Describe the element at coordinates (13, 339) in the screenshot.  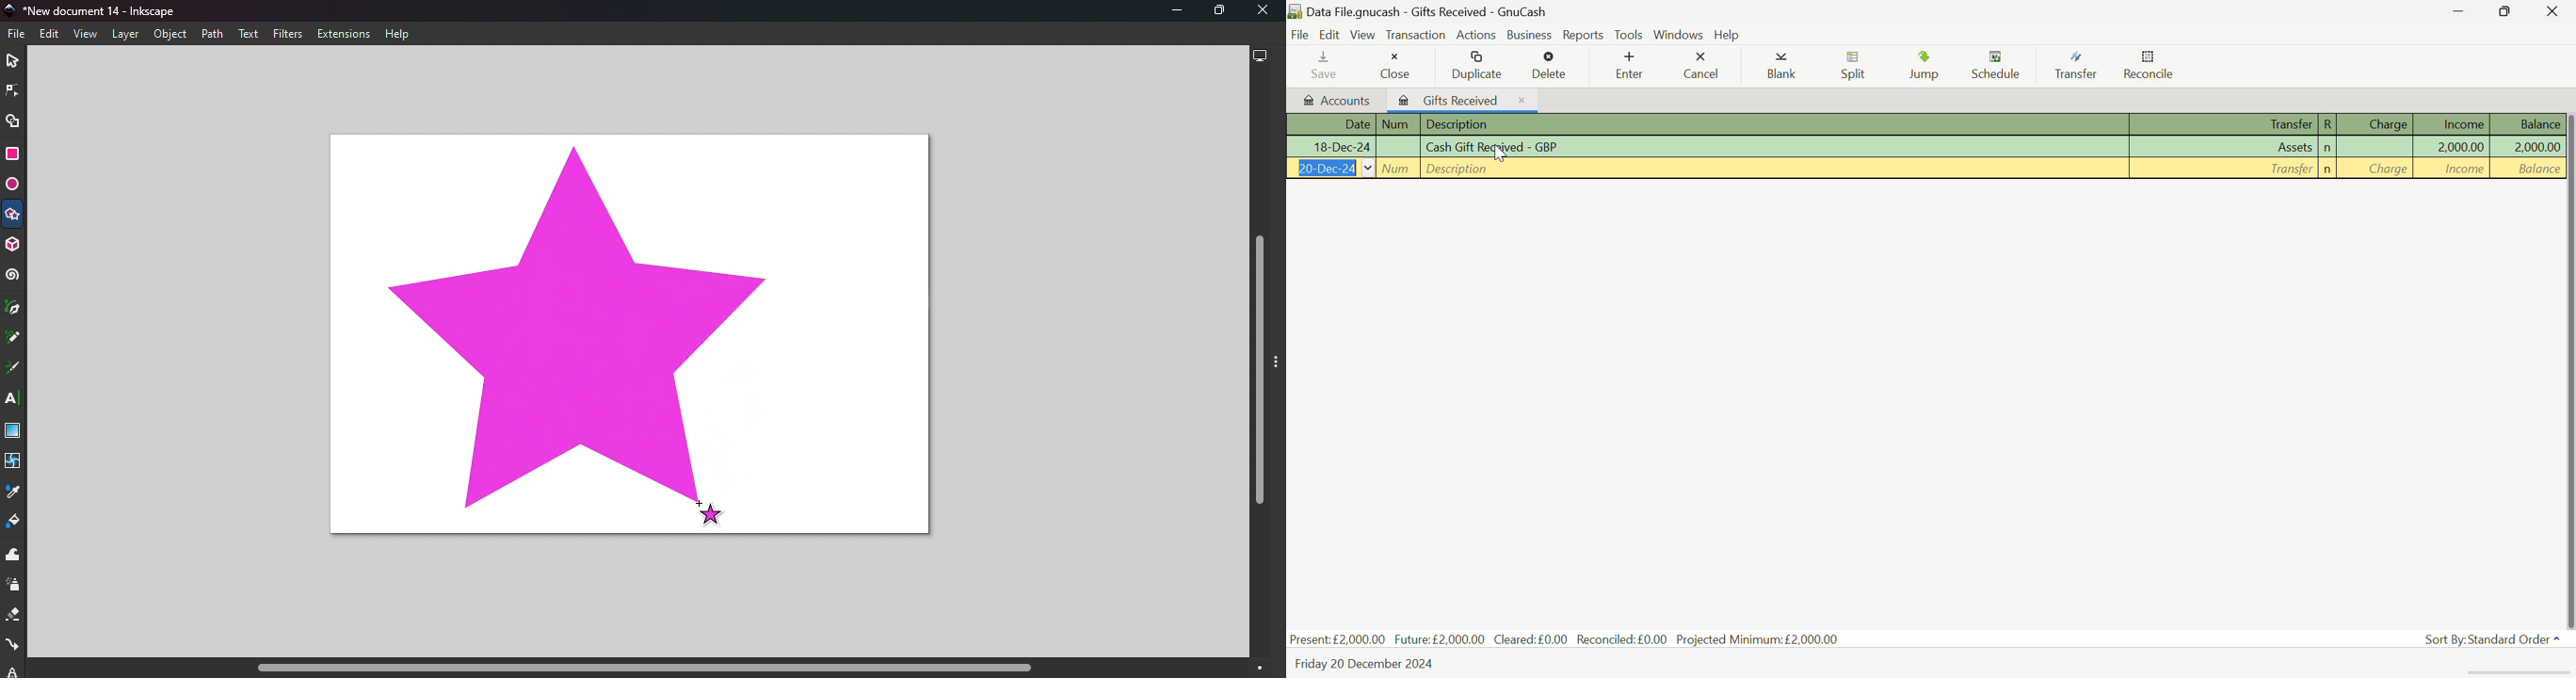
I see `Pencil tool` at that location.